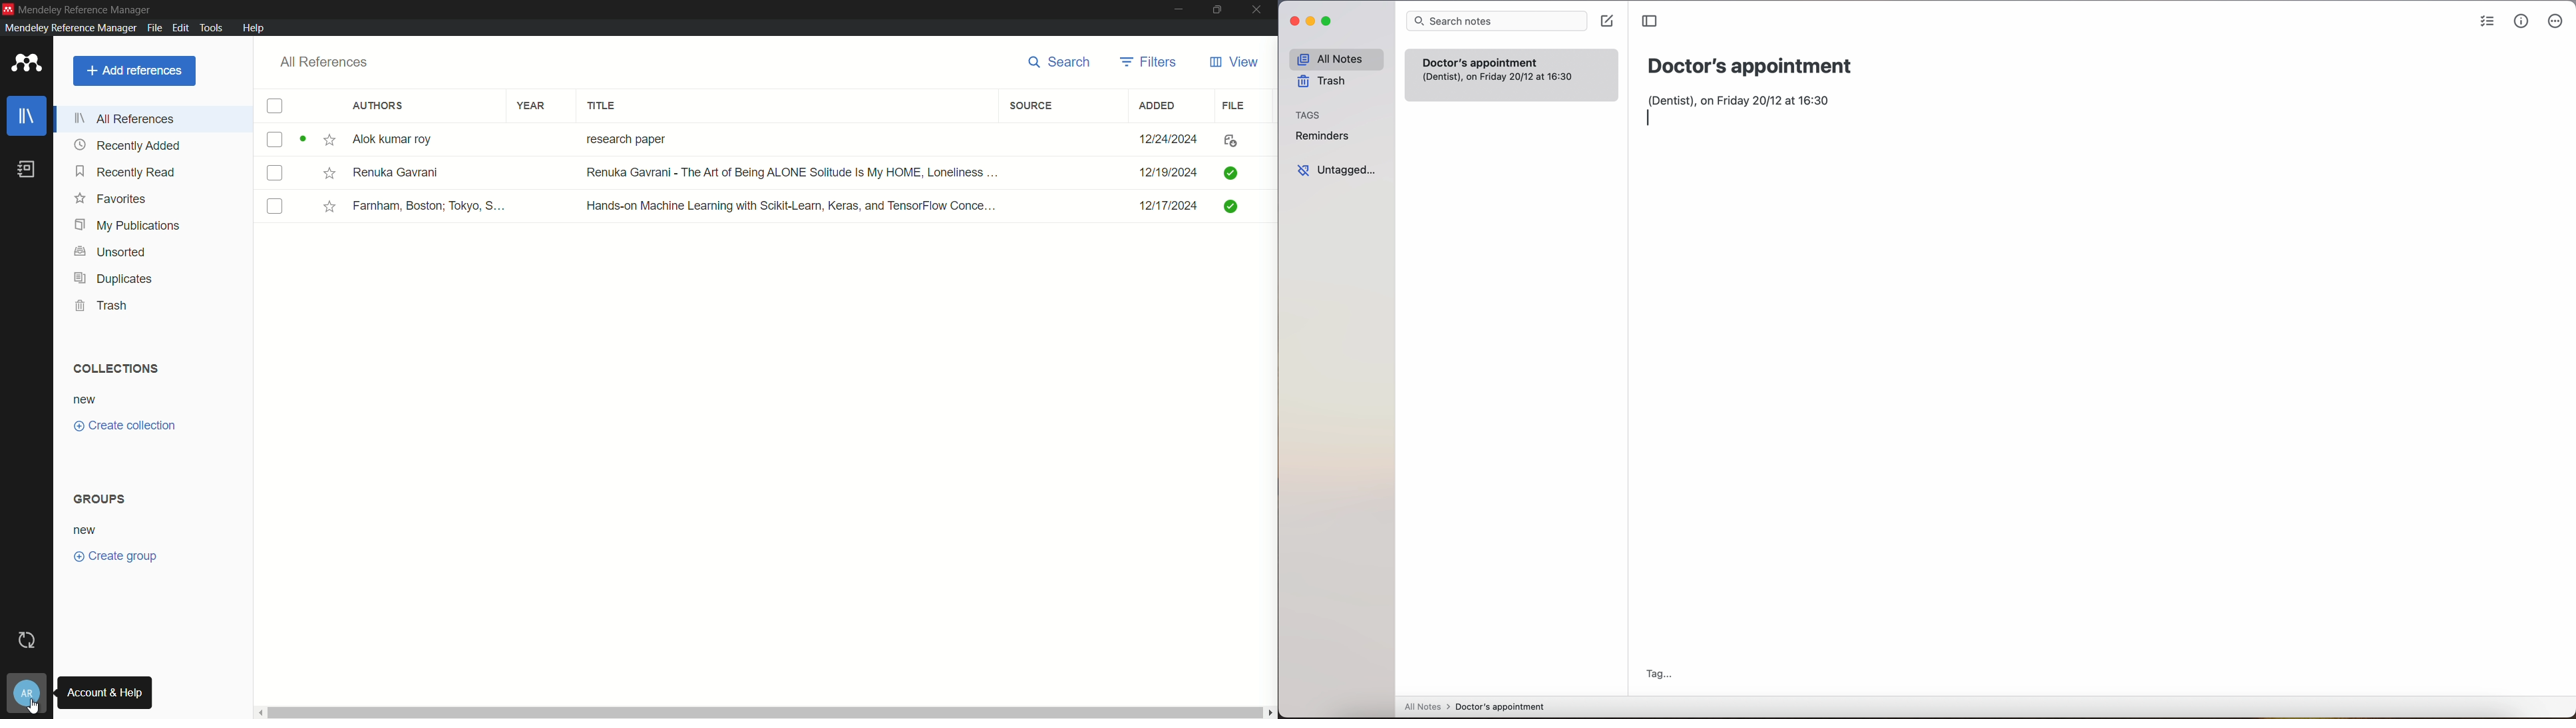  I want to click on file menu, so click(152, 28).